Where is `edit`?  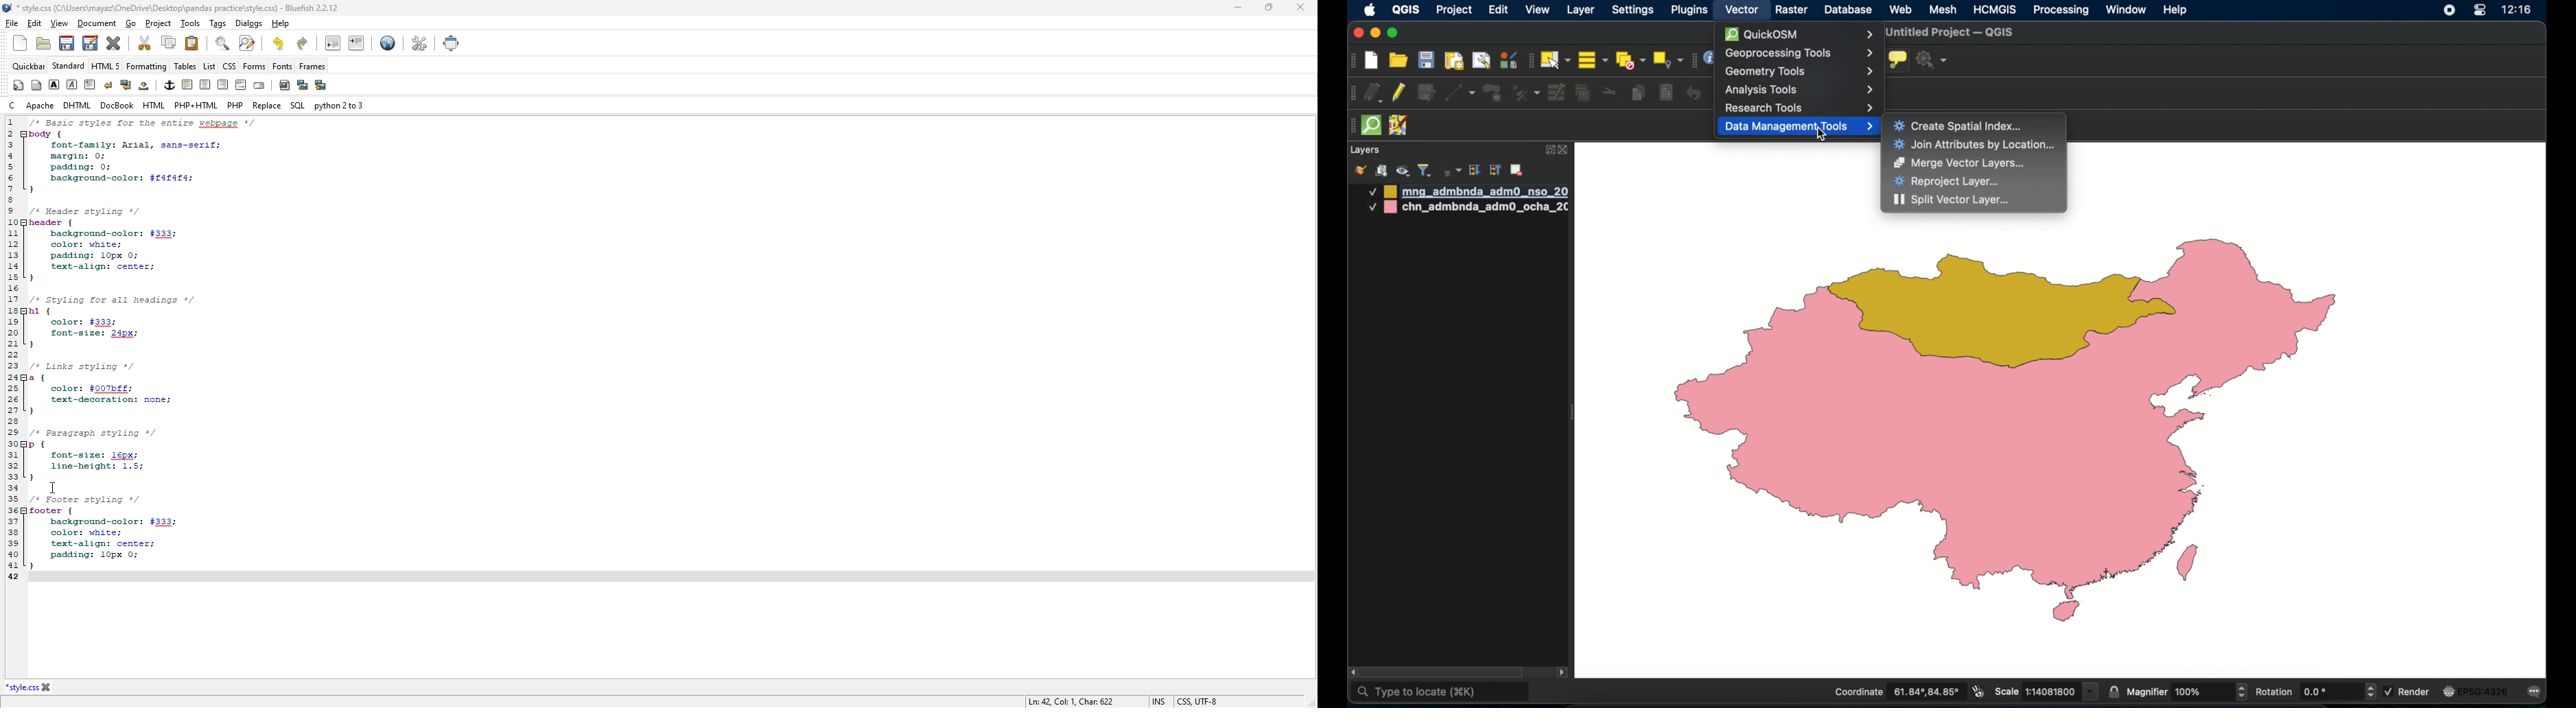 edit is located at coordinates (34, 23).